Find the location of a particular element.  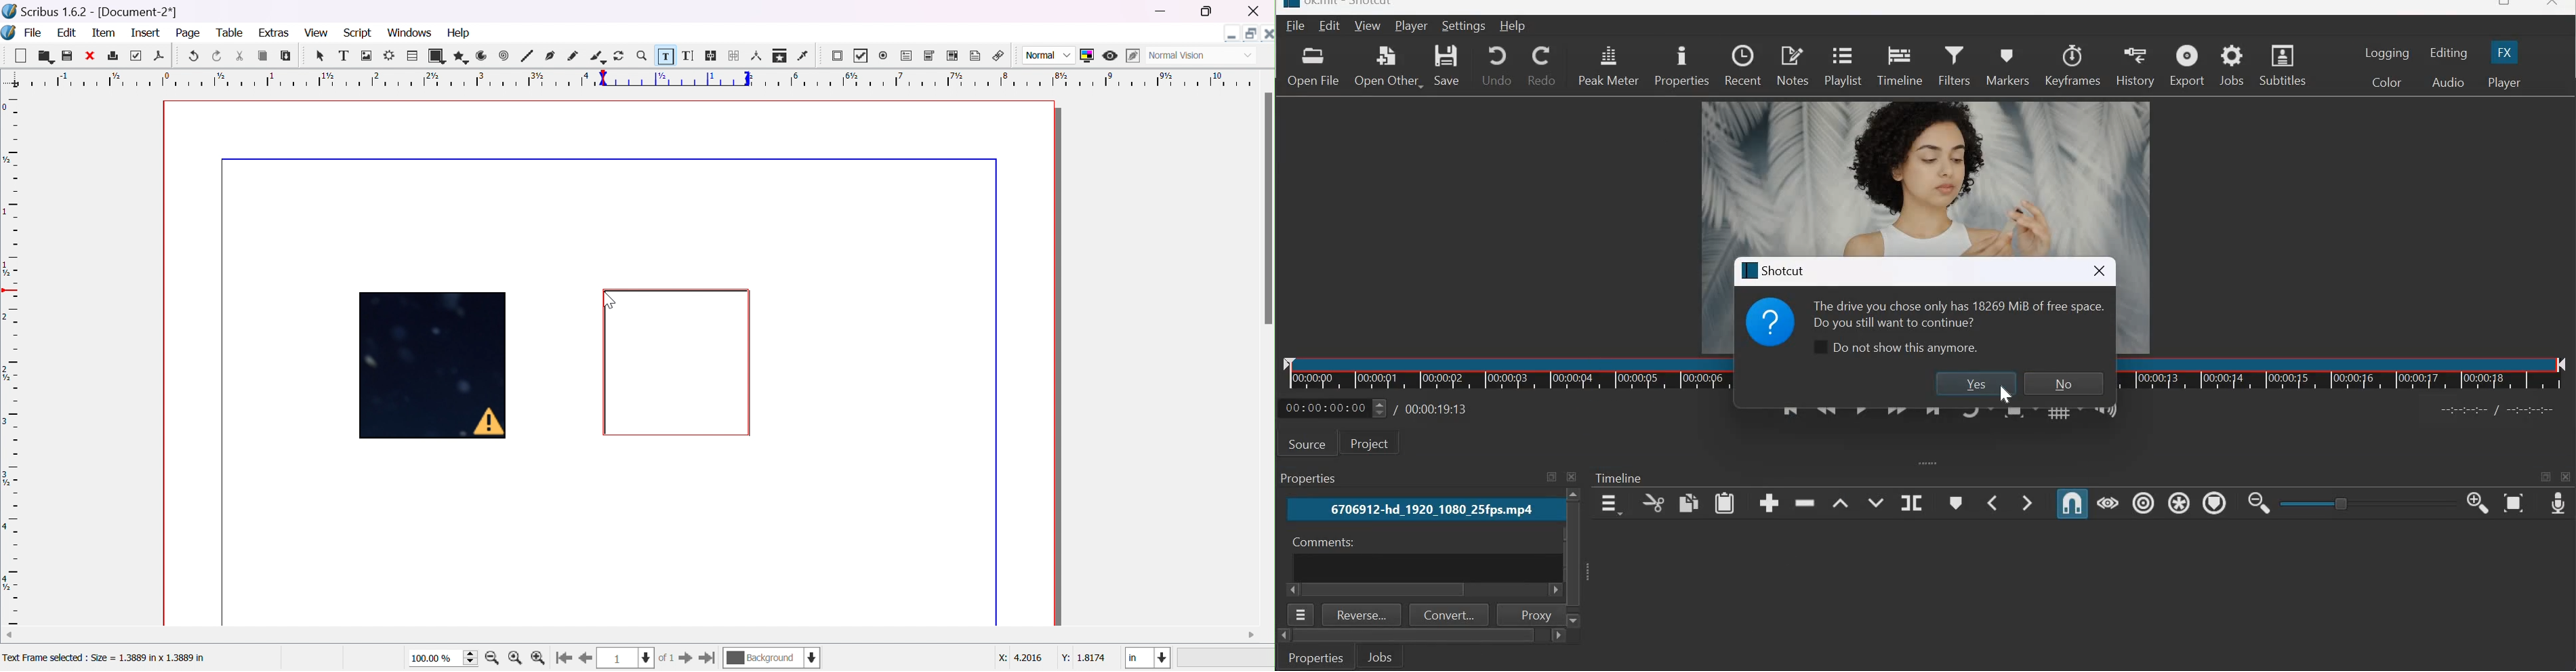

bezier curve is located at coordinates (551, 55).